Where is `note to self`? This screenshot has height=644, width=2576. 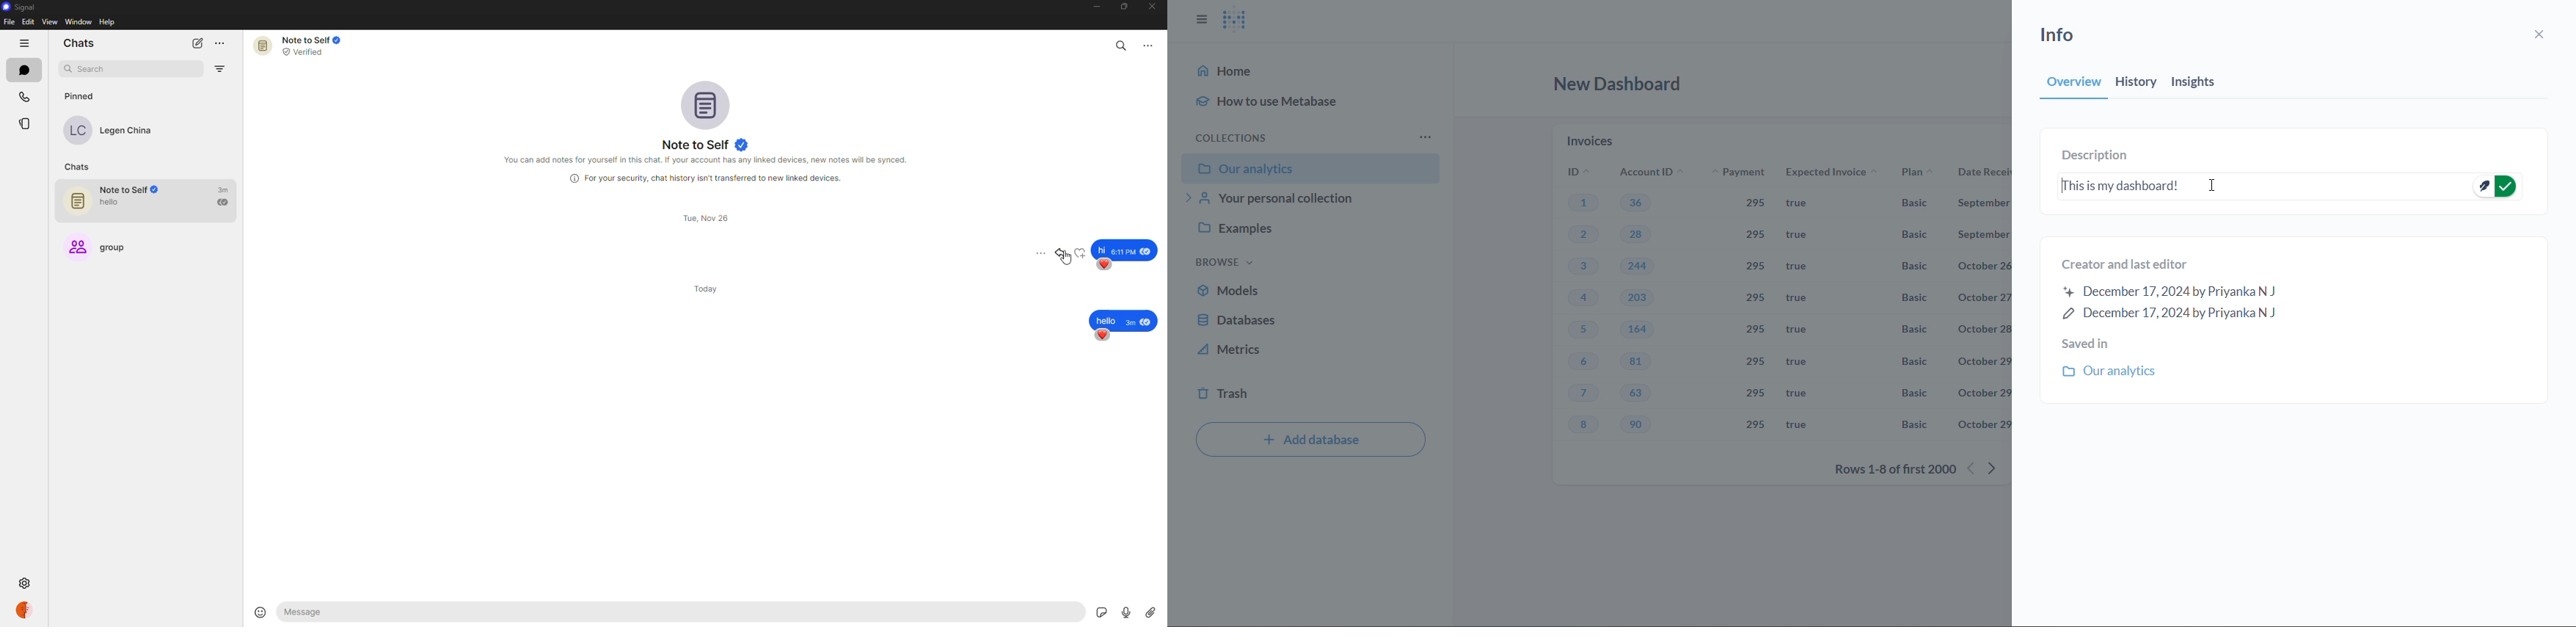
note to self is located at coordinates (299, 46).